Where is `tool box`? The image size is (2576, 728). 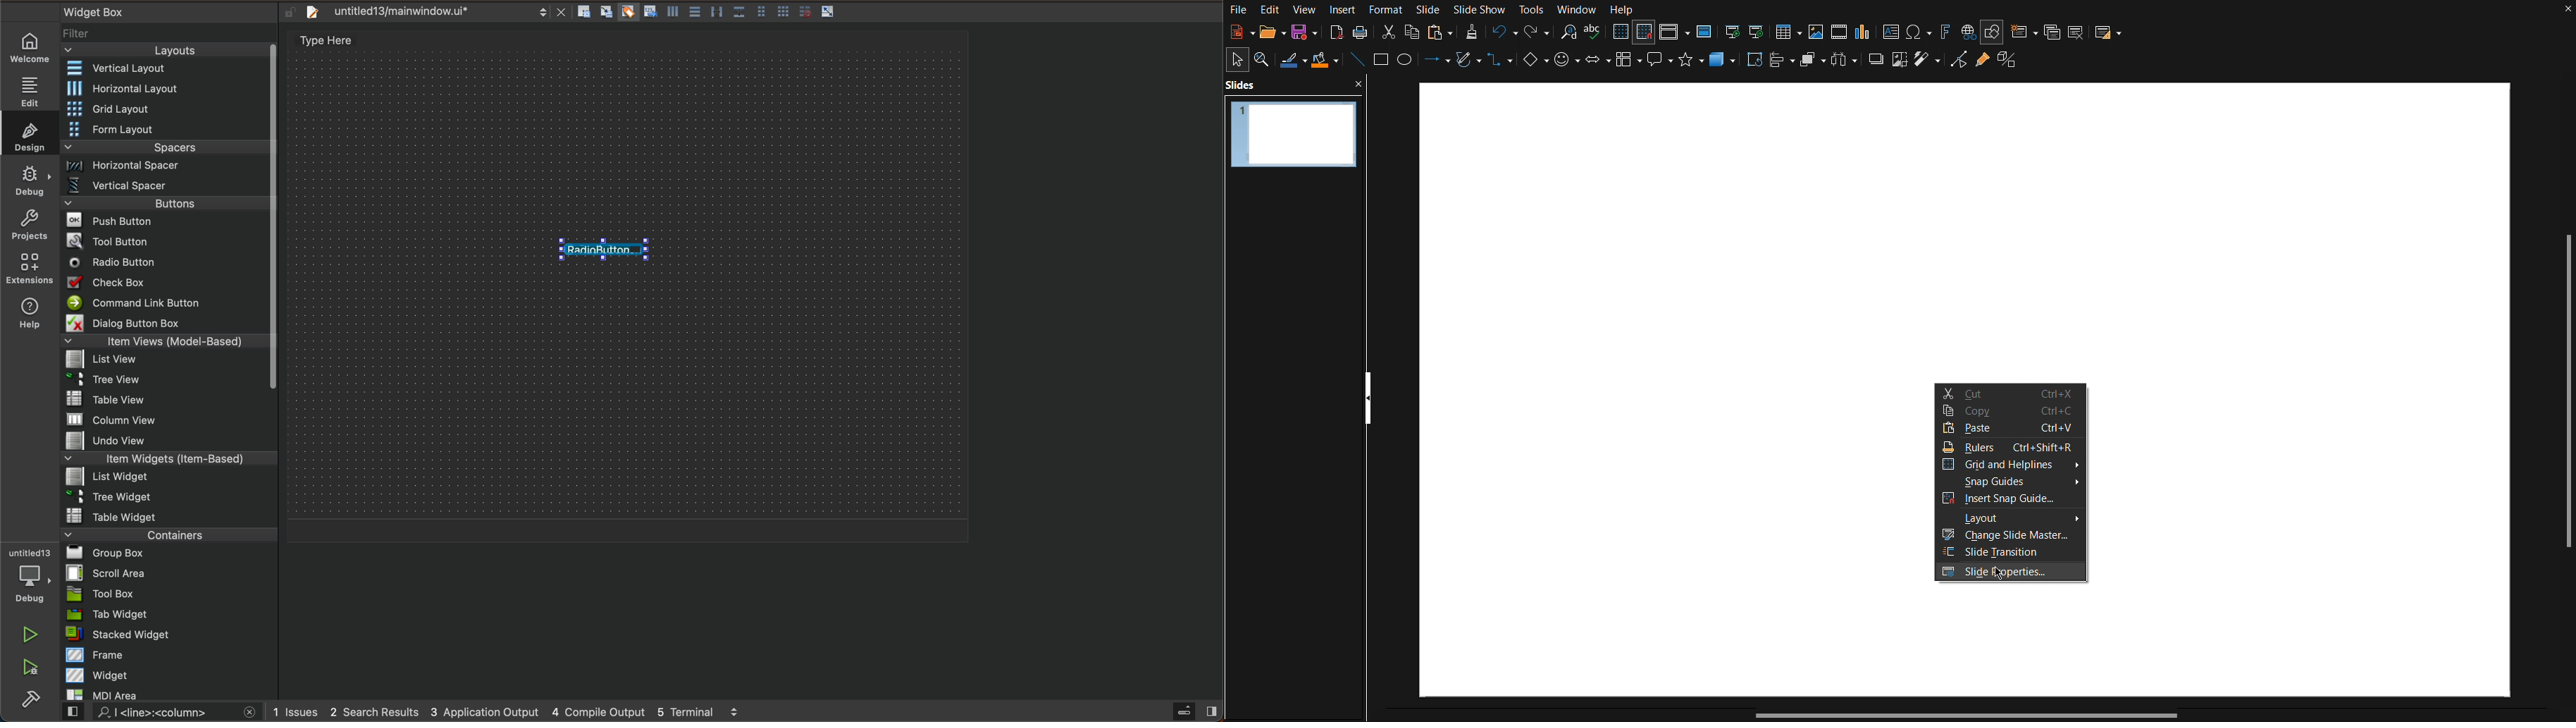 tool box is located at coordinates (169, 594).